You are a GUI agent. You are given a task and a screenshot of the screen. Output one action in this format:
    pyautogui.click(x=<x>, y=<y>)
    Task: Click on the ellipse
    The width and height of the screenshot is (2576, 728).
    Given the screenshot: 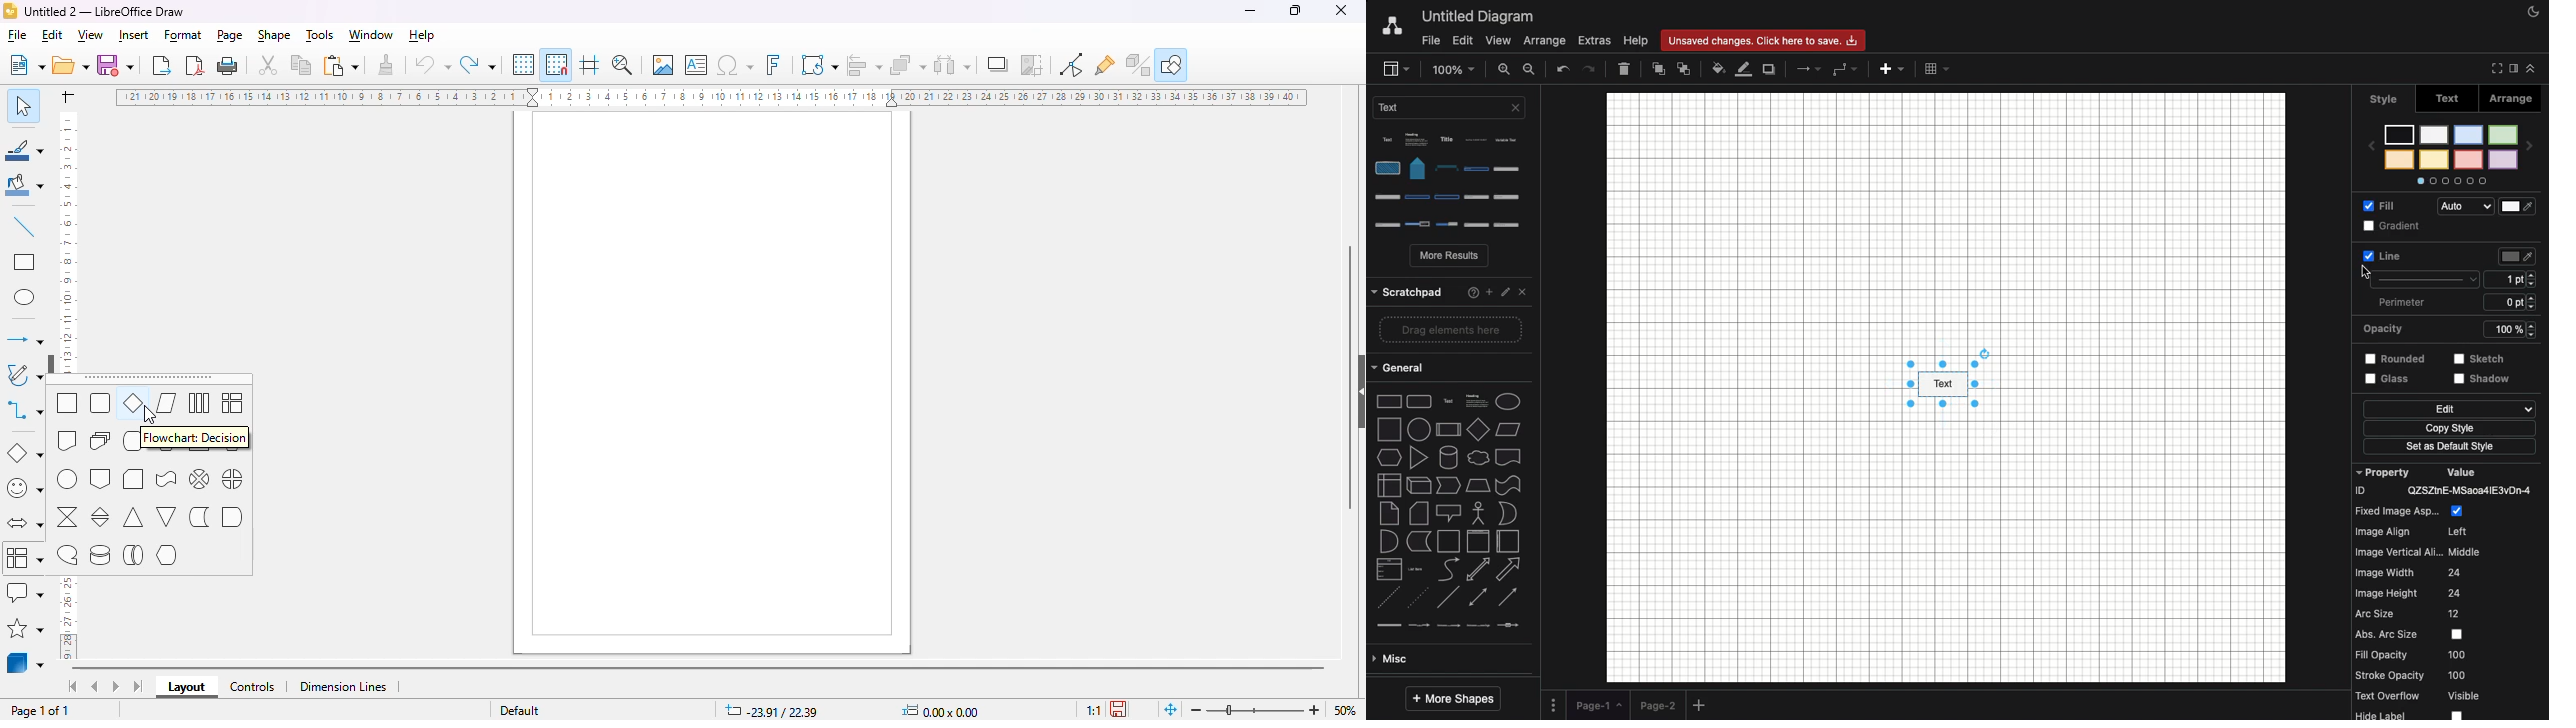 What is the action you would take?
    pyautogui.click(x=25, y=297)
    